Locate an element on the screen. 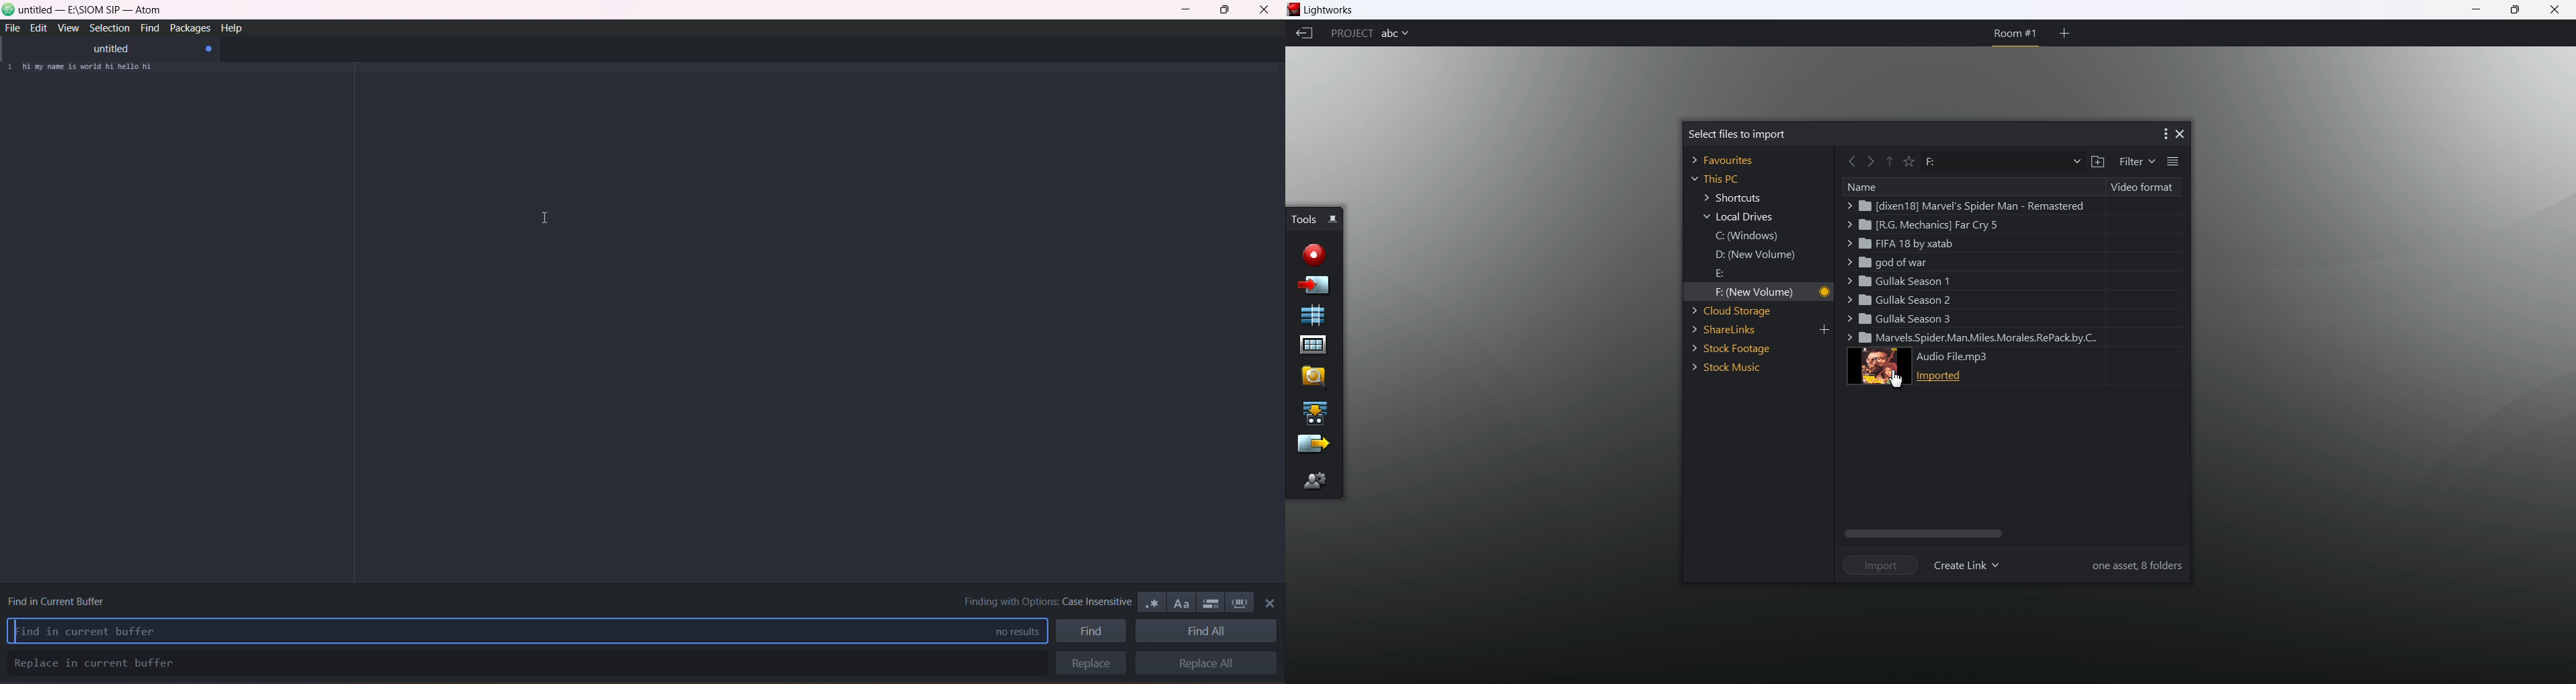 The image size is (2576, 700). 1 is located at coordinates (9, 68).